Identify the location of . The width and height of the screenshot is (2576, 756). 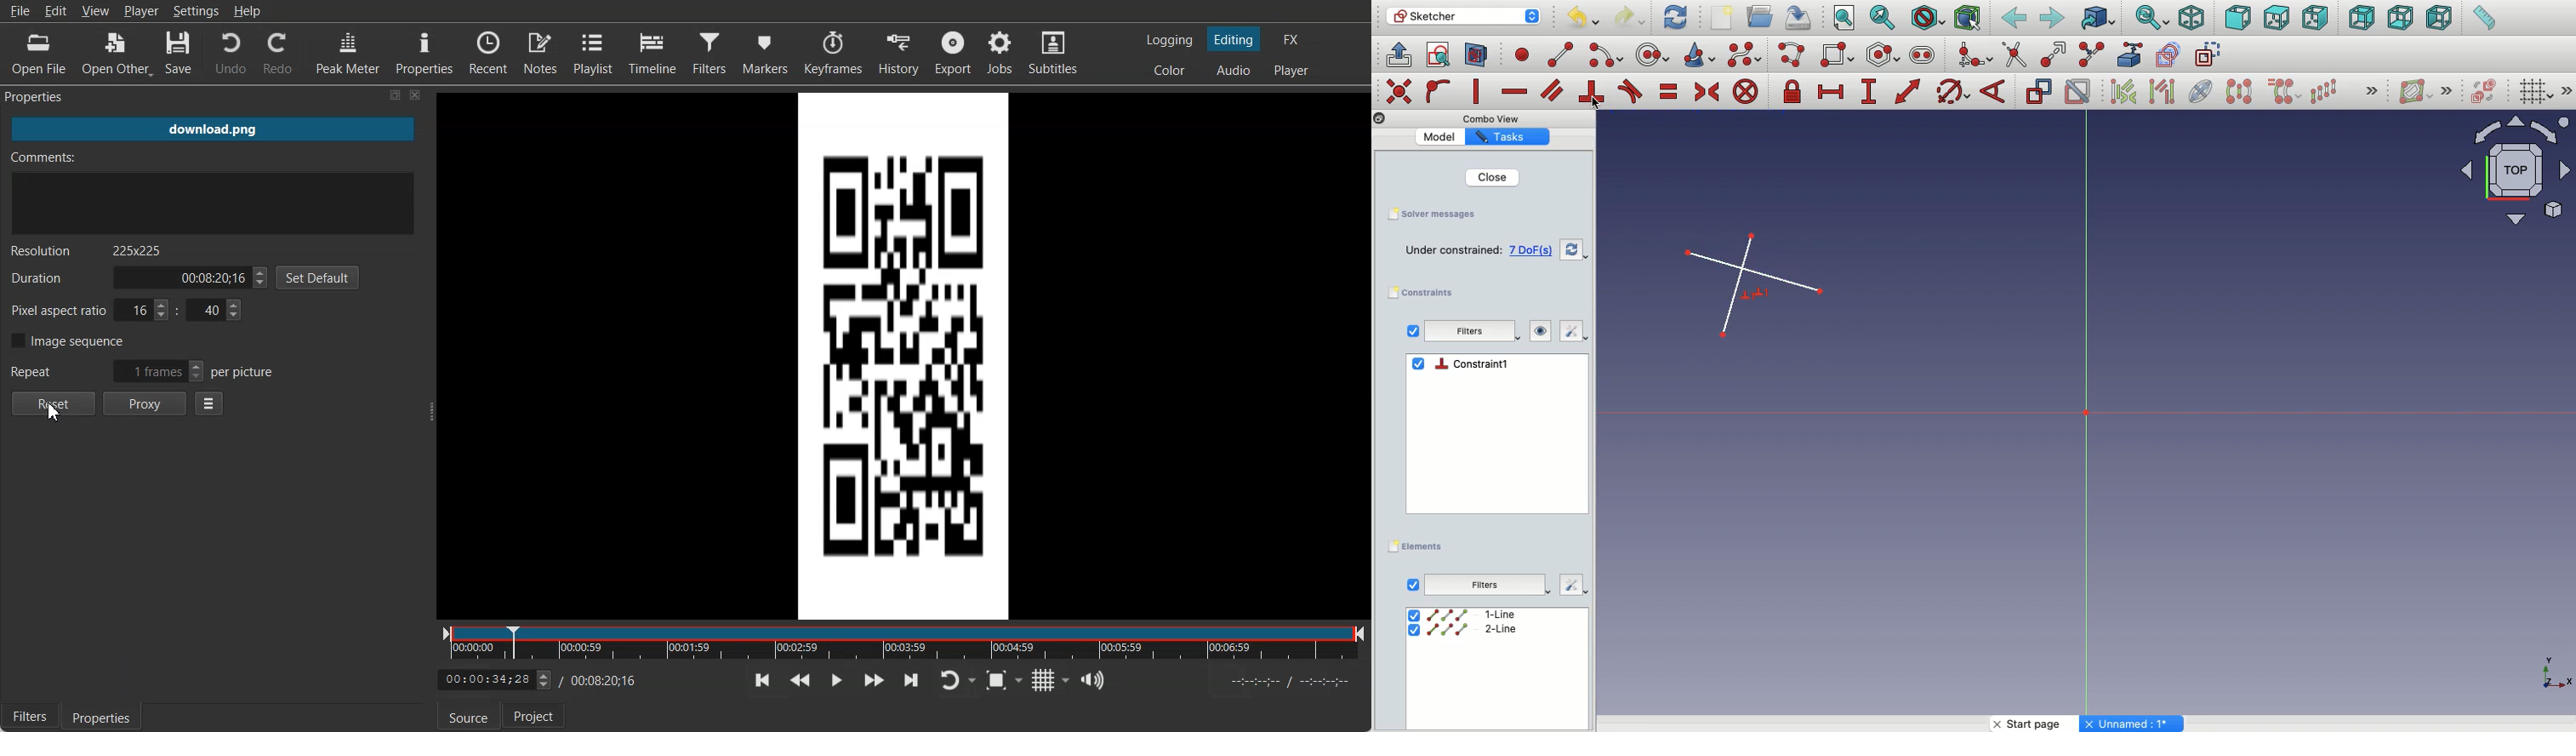
(1379, 119).